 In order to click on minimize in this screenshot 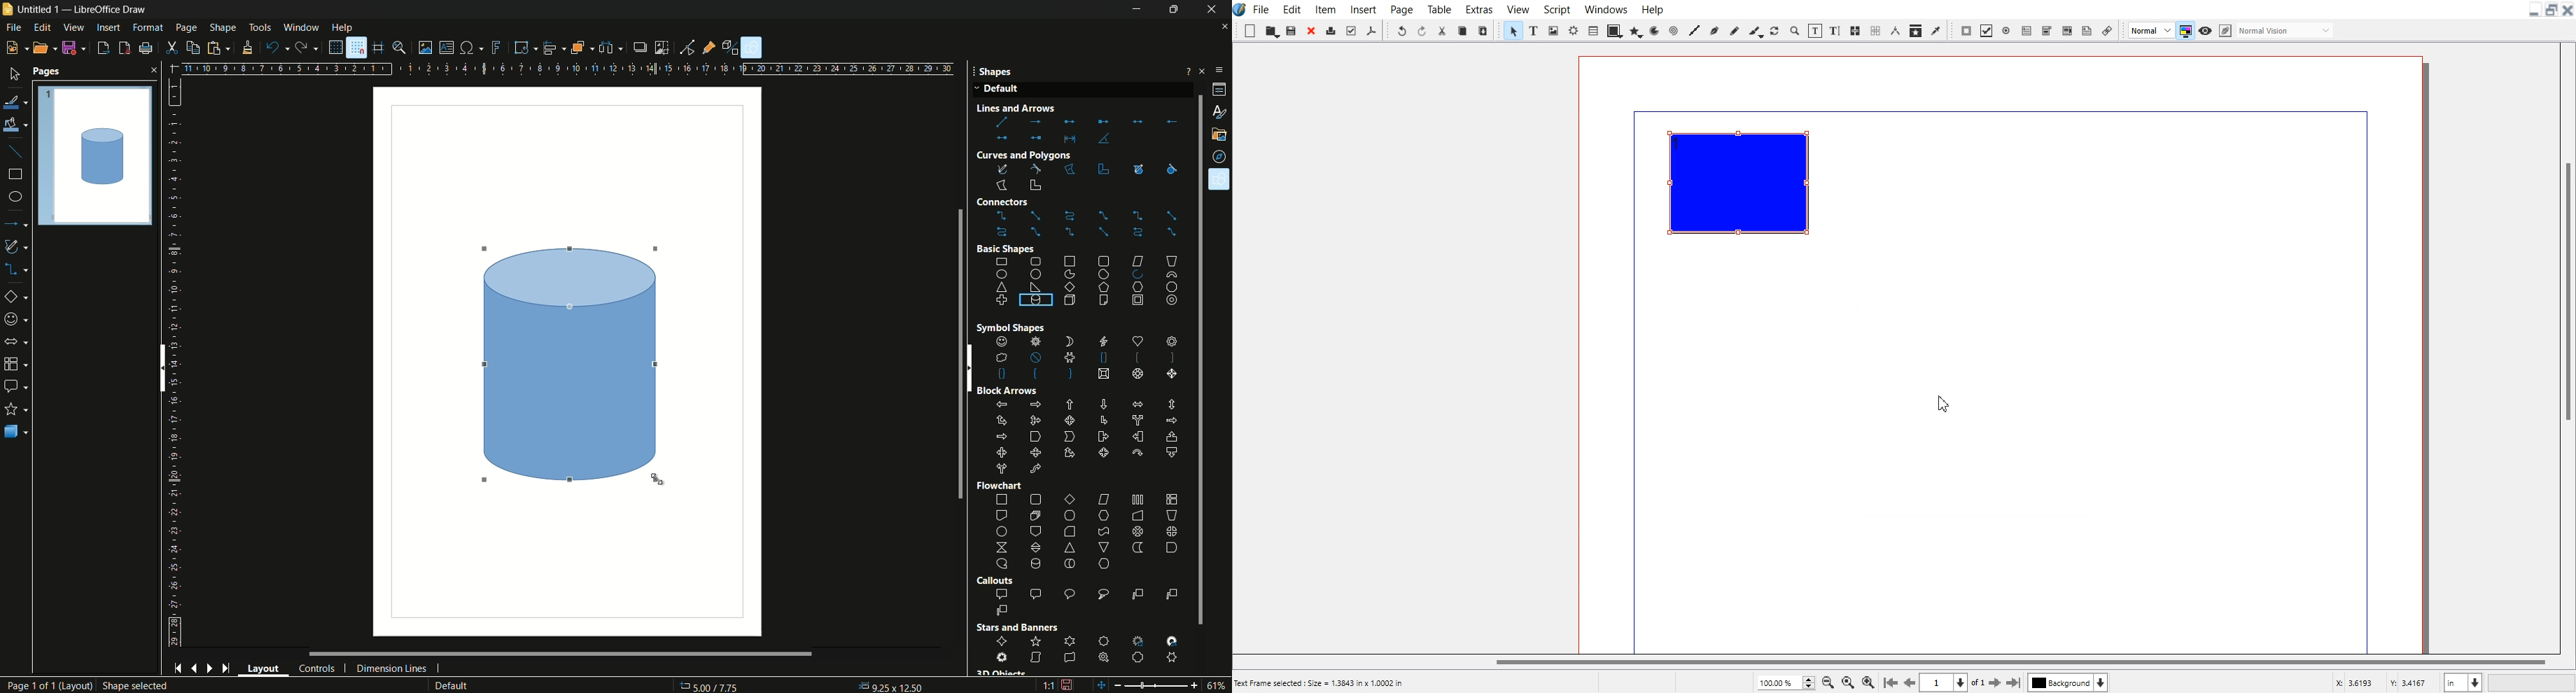, I will do `click(1137, 10)`.